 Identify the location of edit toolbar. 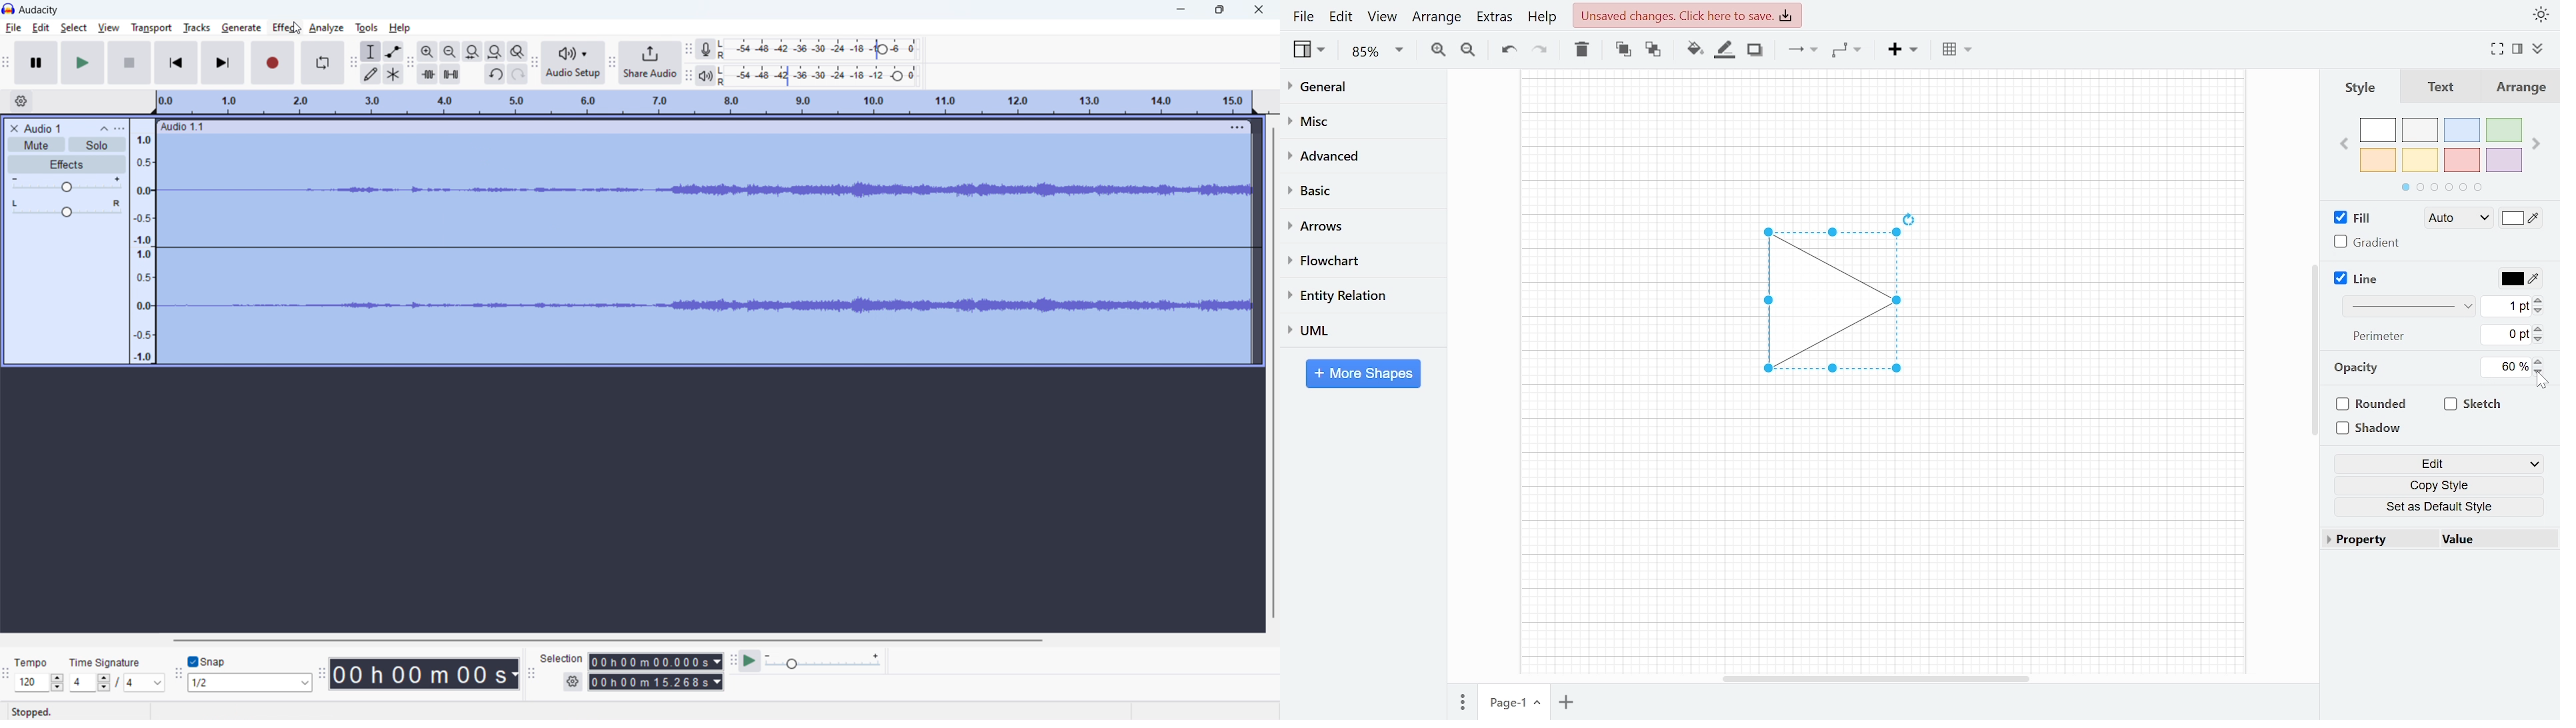
(410, 63).